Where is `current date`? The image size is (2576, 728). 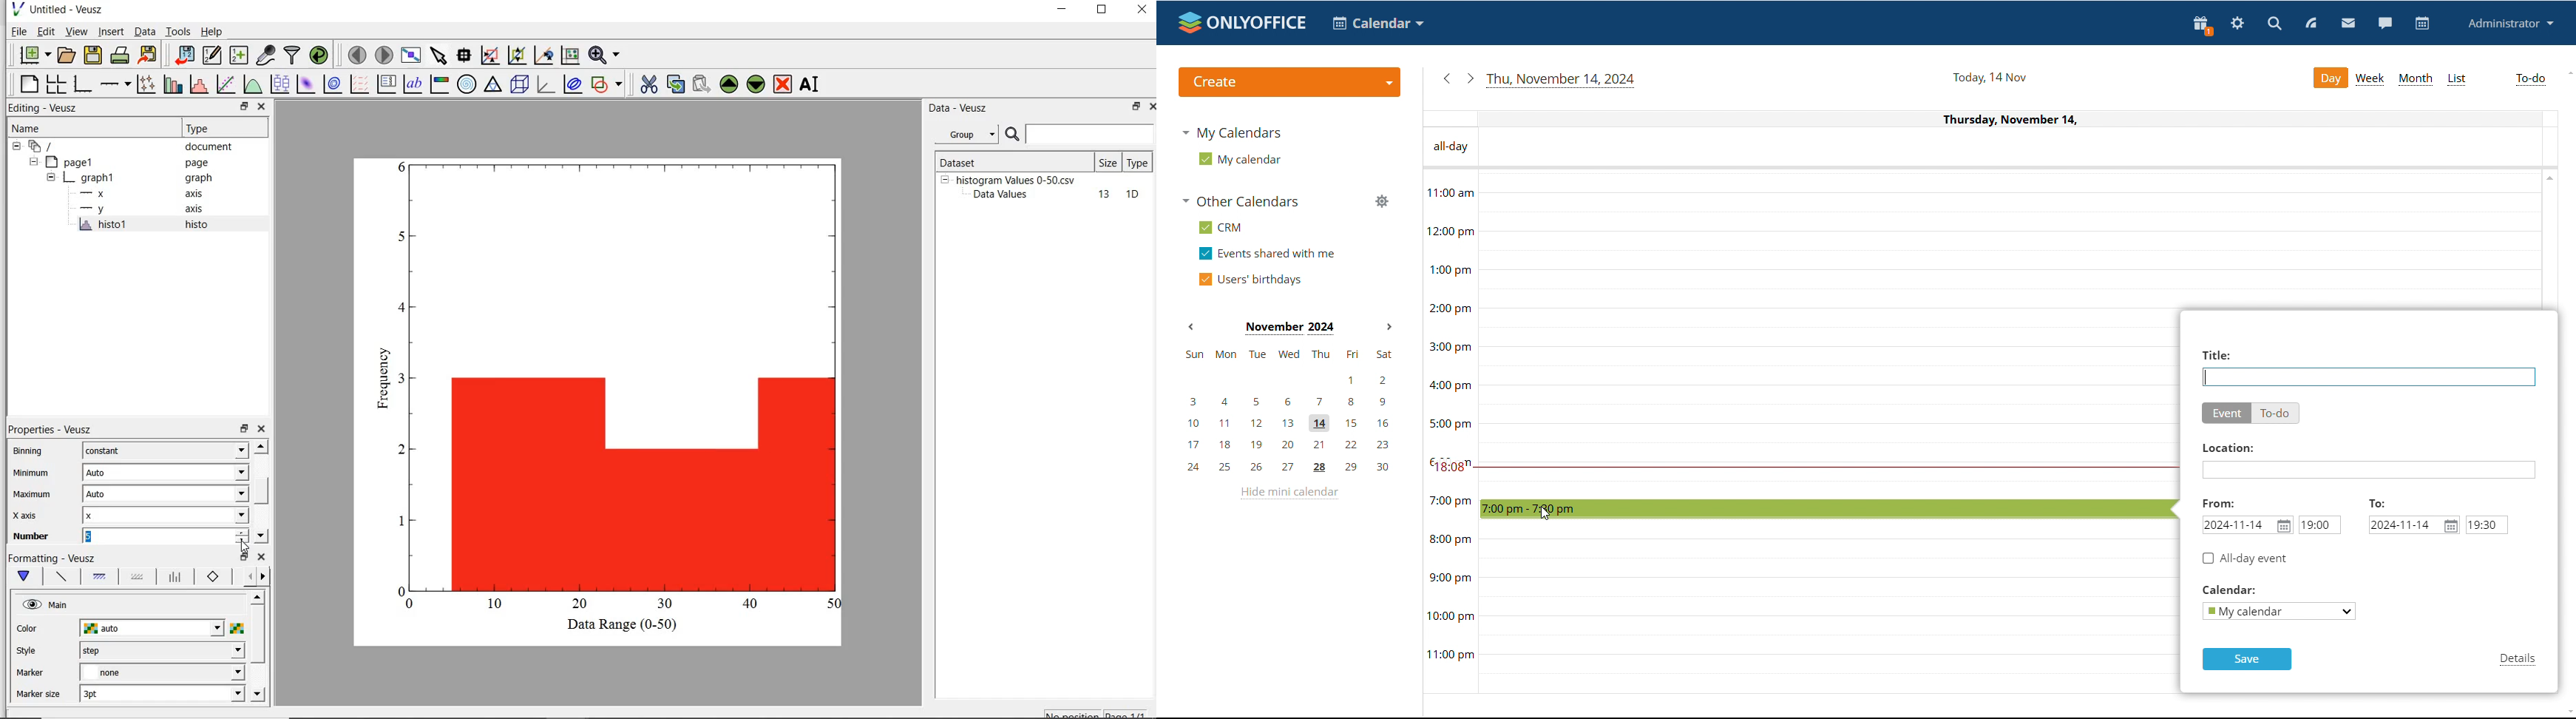 current date is located at coordinates (1562, 81).